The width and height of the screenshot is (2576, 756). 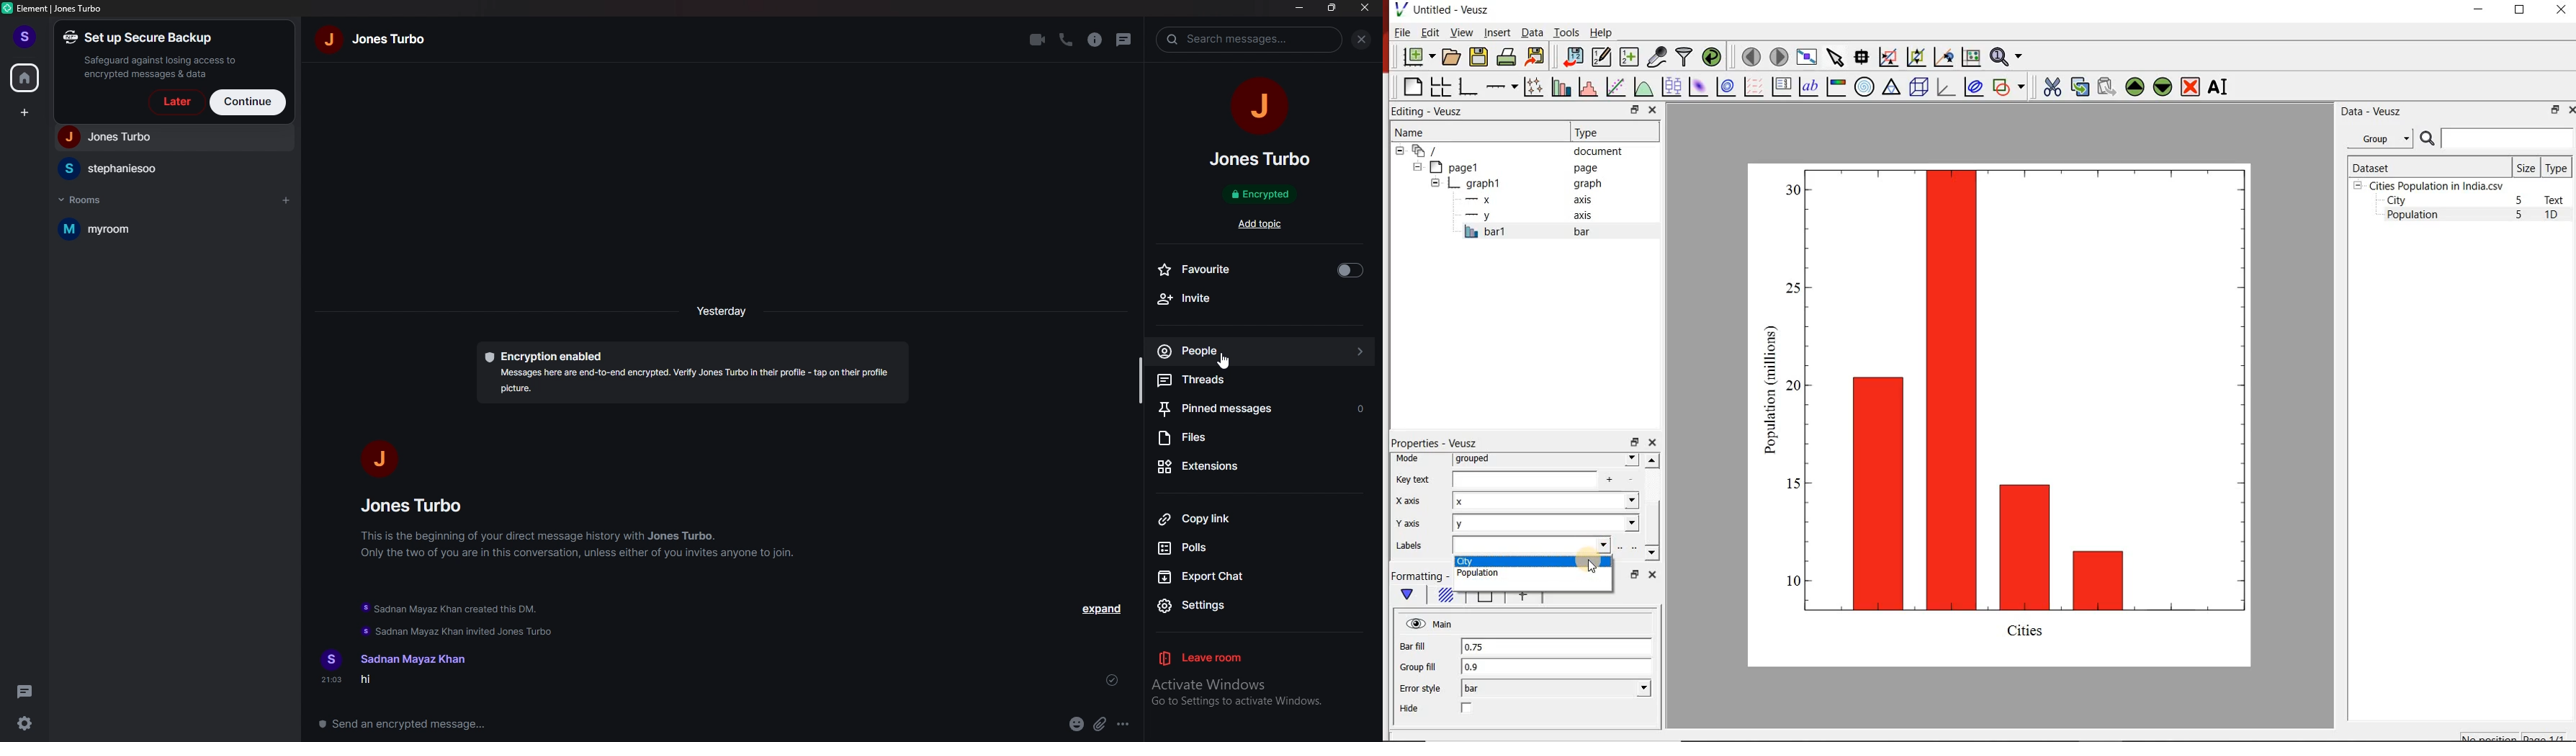 What do you see at coordinates (1262, 518) in the screenshot?
I see `copy link` at bounding box center [1262, 518].